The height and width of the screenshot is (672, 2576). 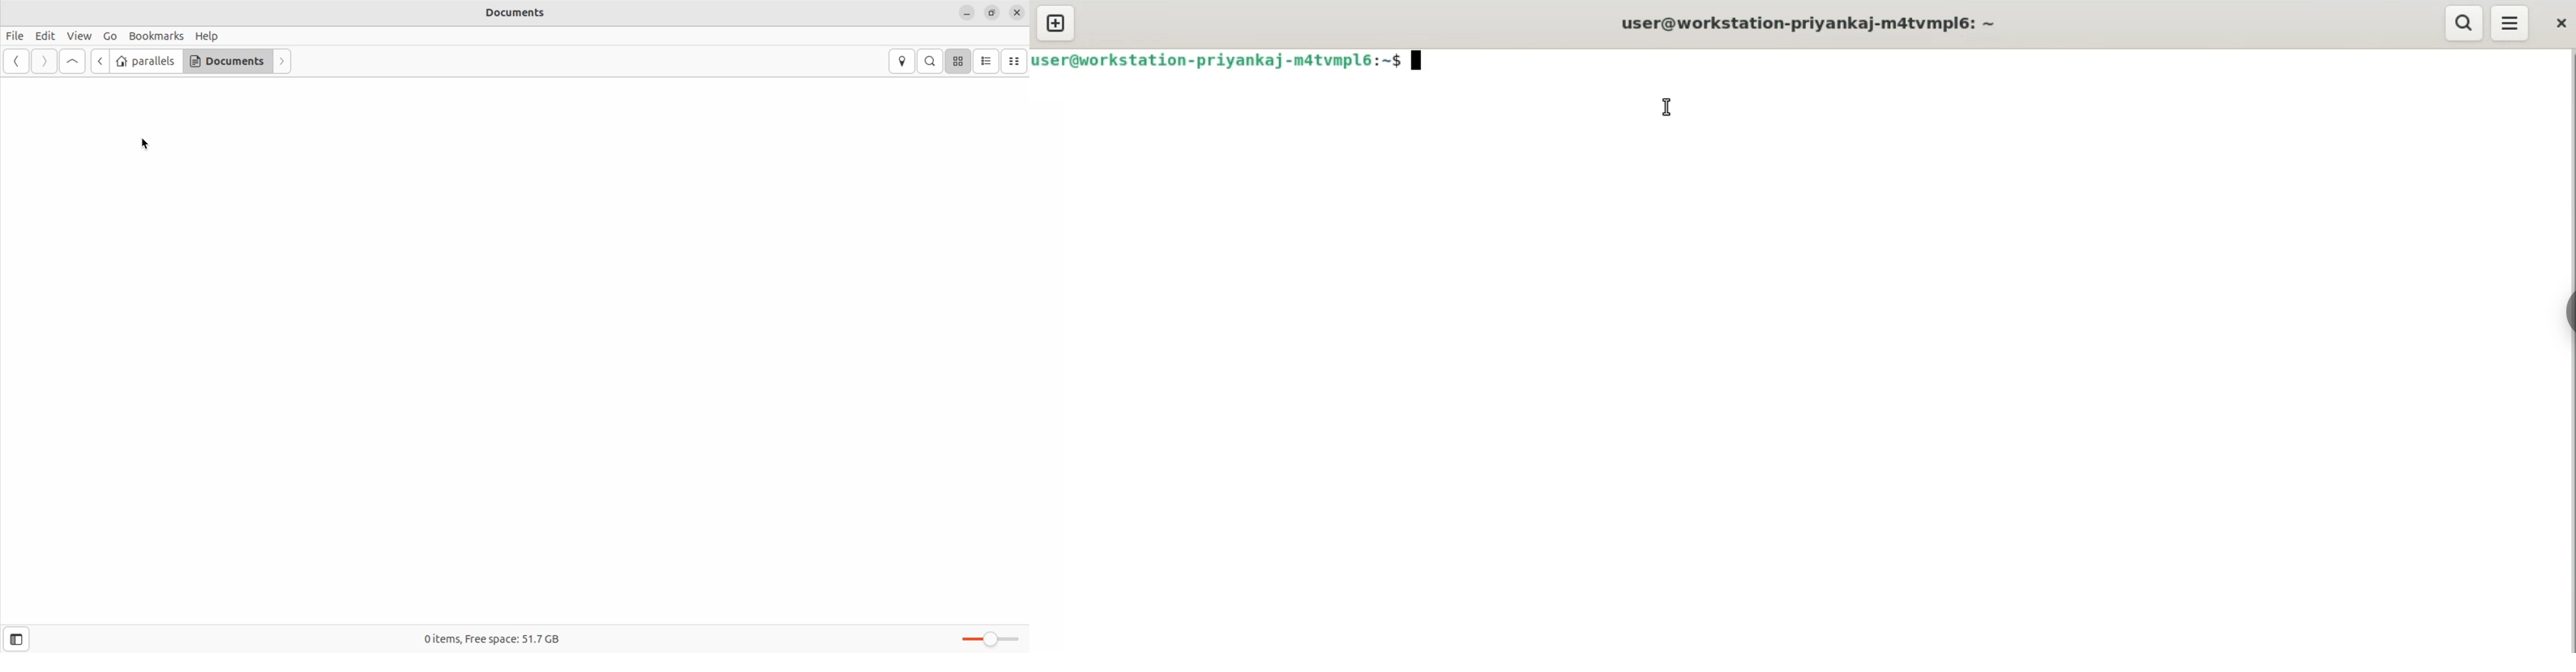 I want to click on Back, so click(x=15, y=62).